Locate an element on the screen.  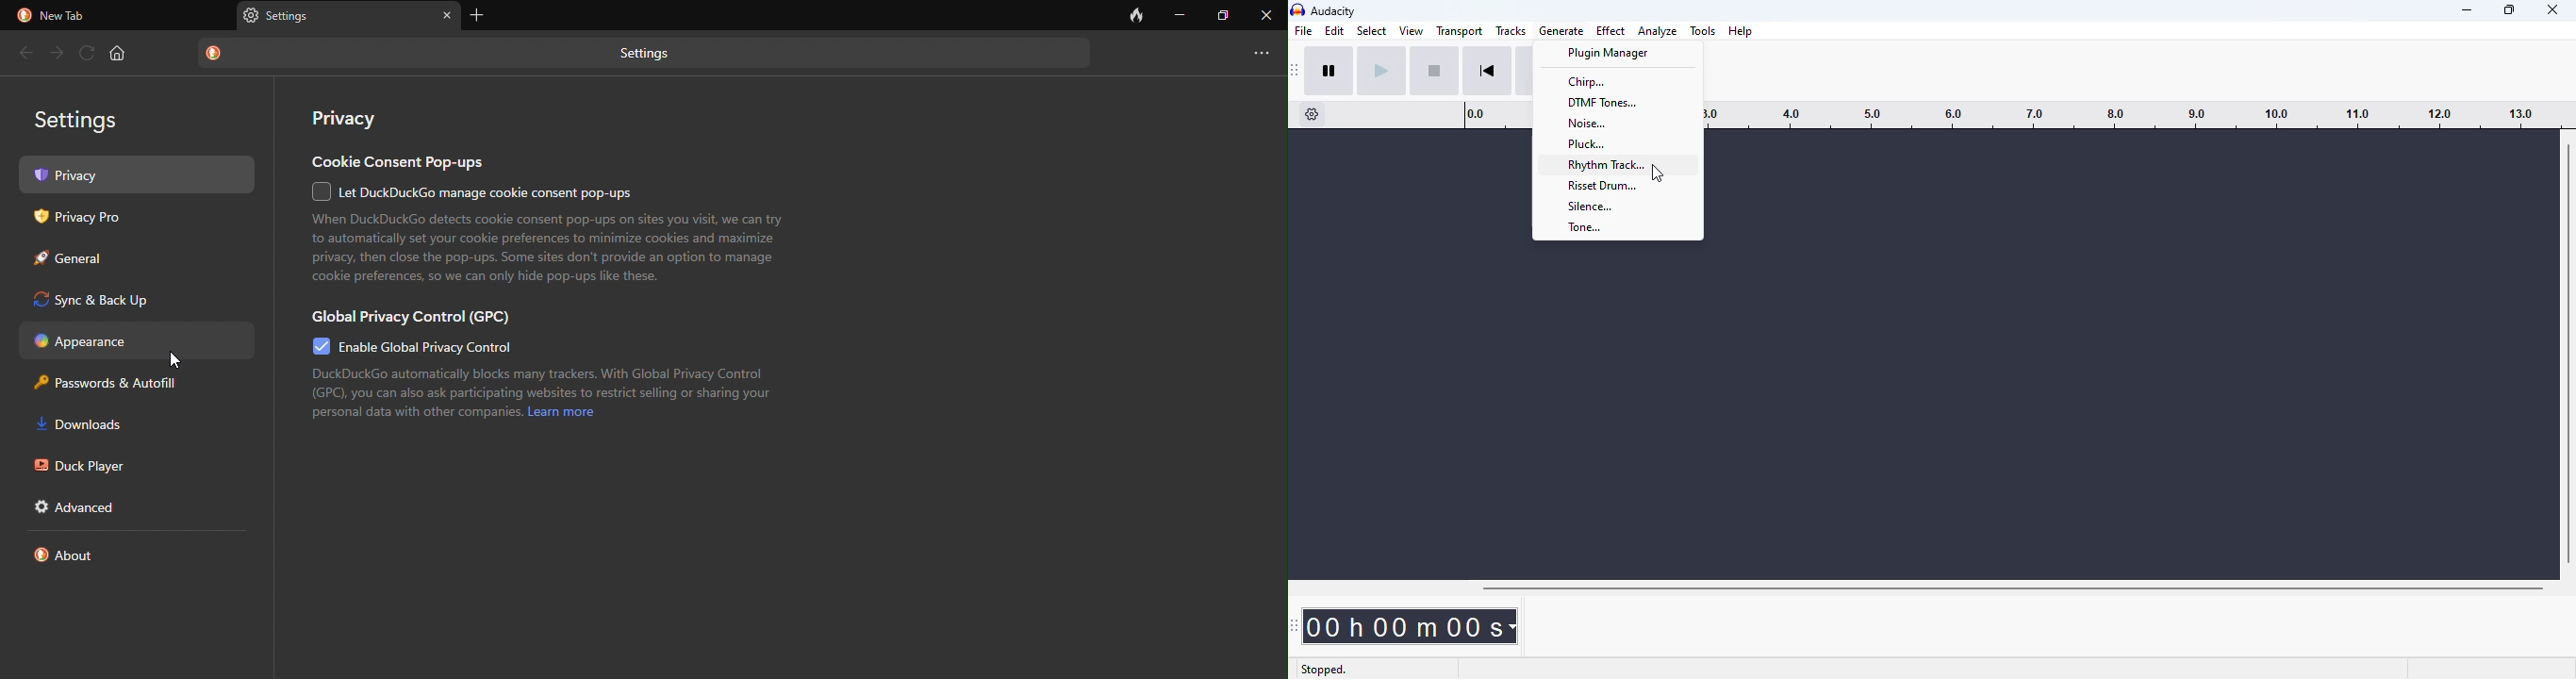
minimize is located at coordinates (1181, 13).